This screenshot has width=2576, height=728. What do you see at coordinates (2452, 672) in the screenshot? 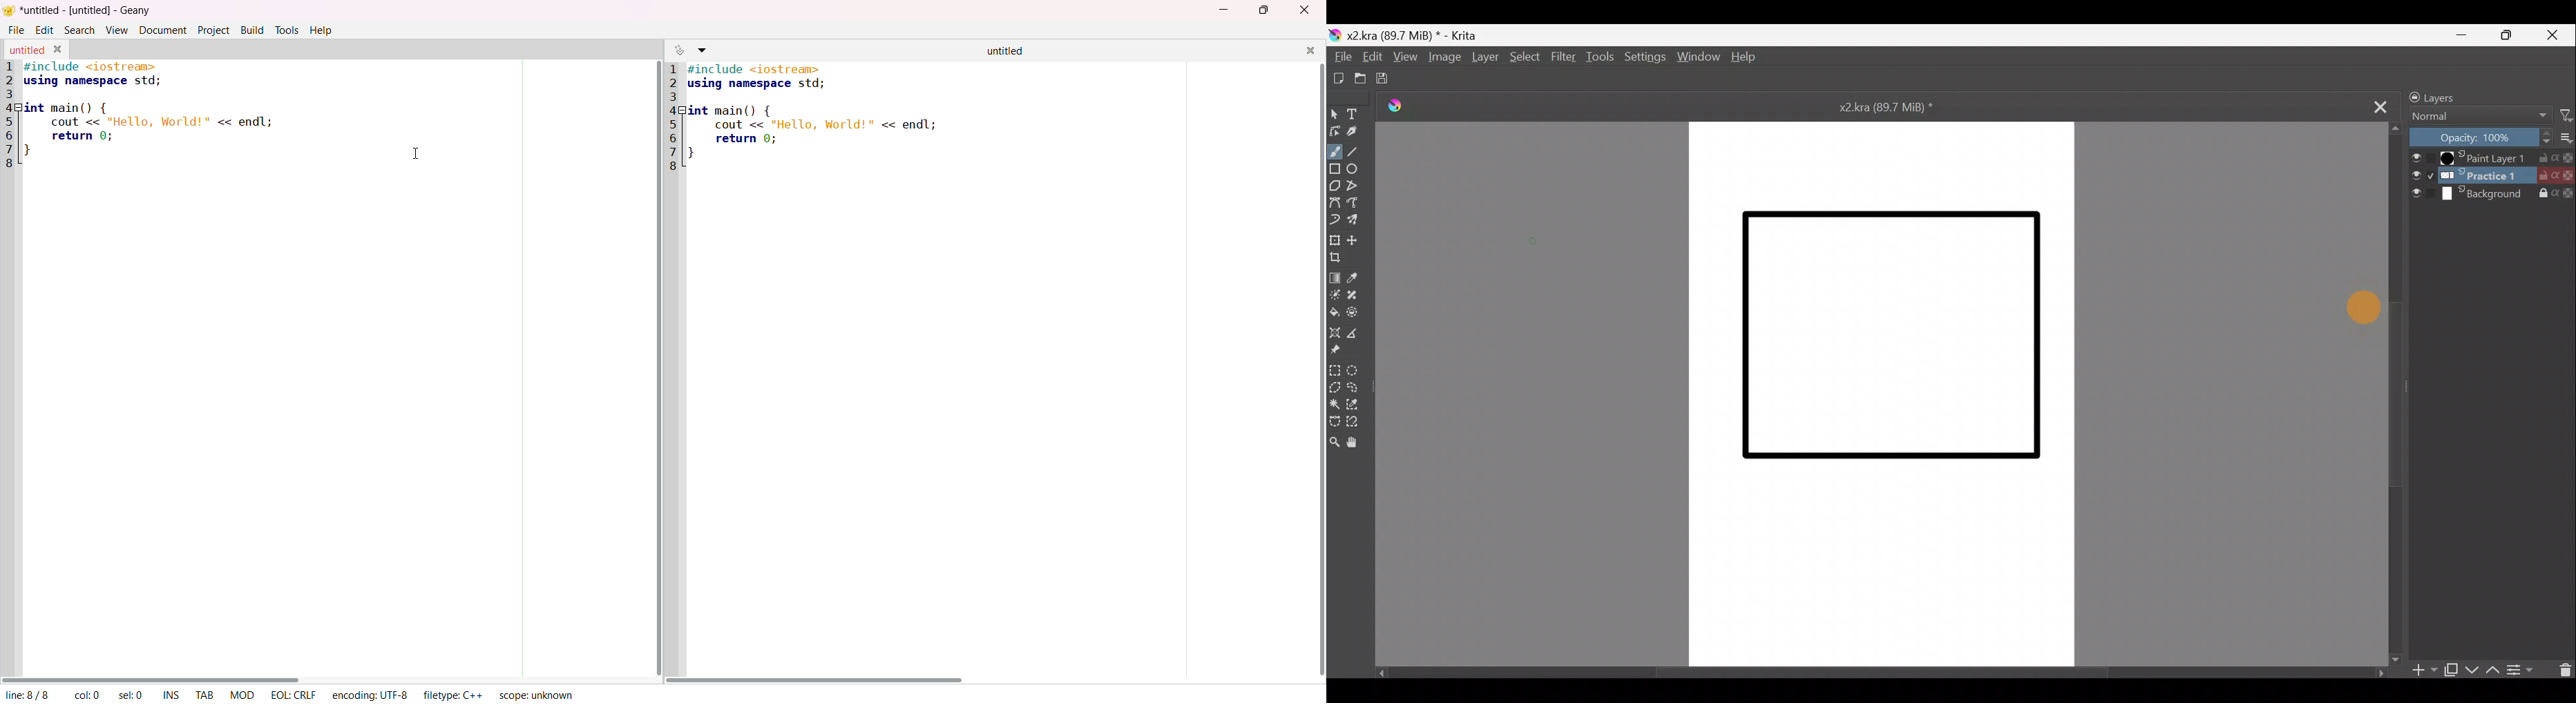
I see `Duplicate layer/mask` at bounding box center [2452, 672].